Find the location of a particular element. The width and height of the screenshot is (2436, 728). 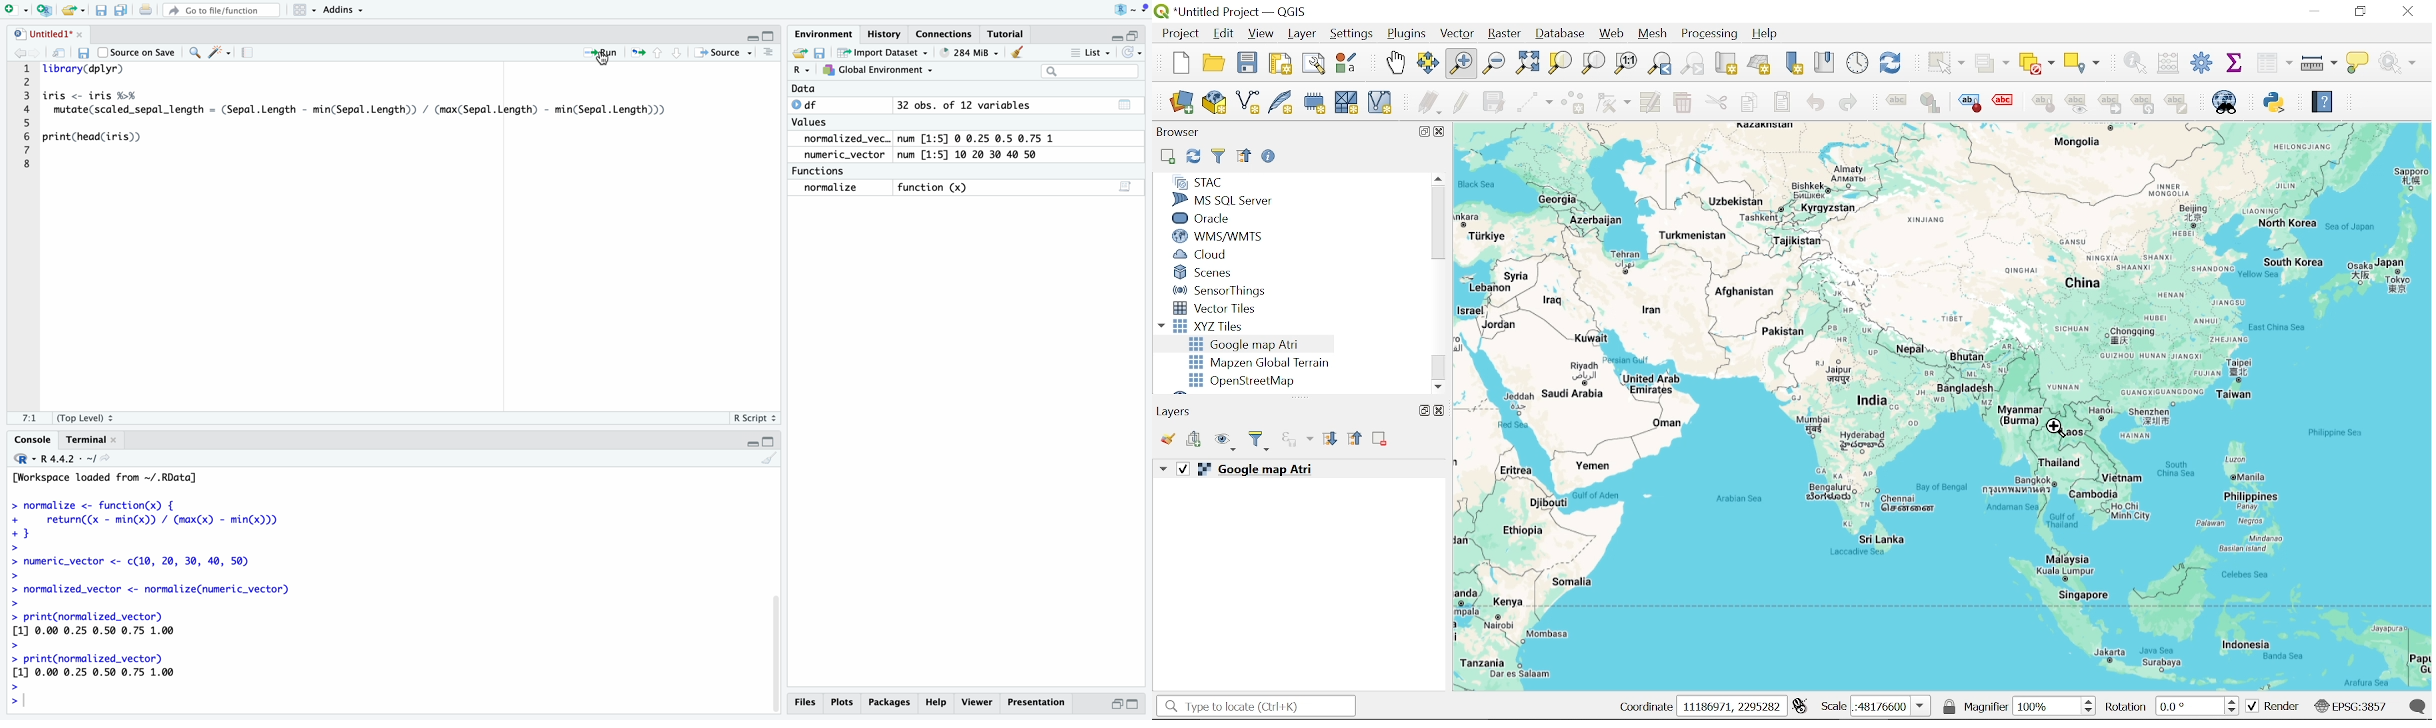

Presentation is located at coordinates (1038, 701).